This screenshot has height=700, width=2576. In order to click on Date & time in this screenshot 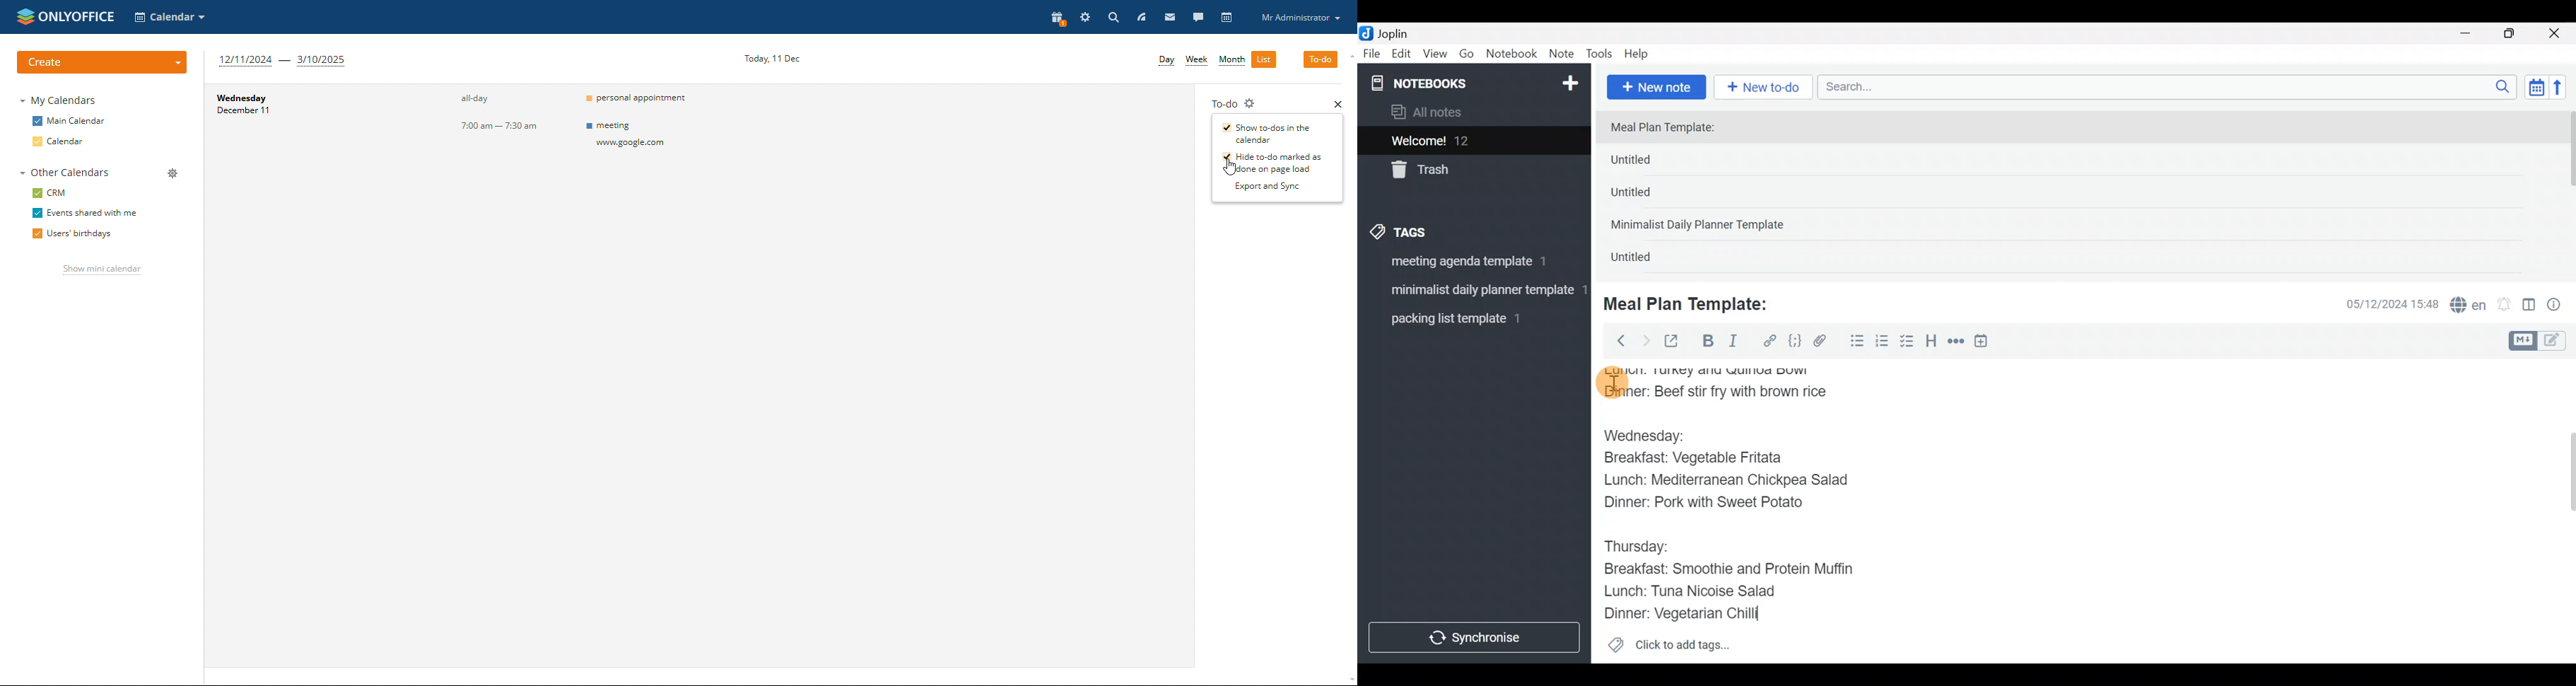, I will do `click(2383, 304)`.